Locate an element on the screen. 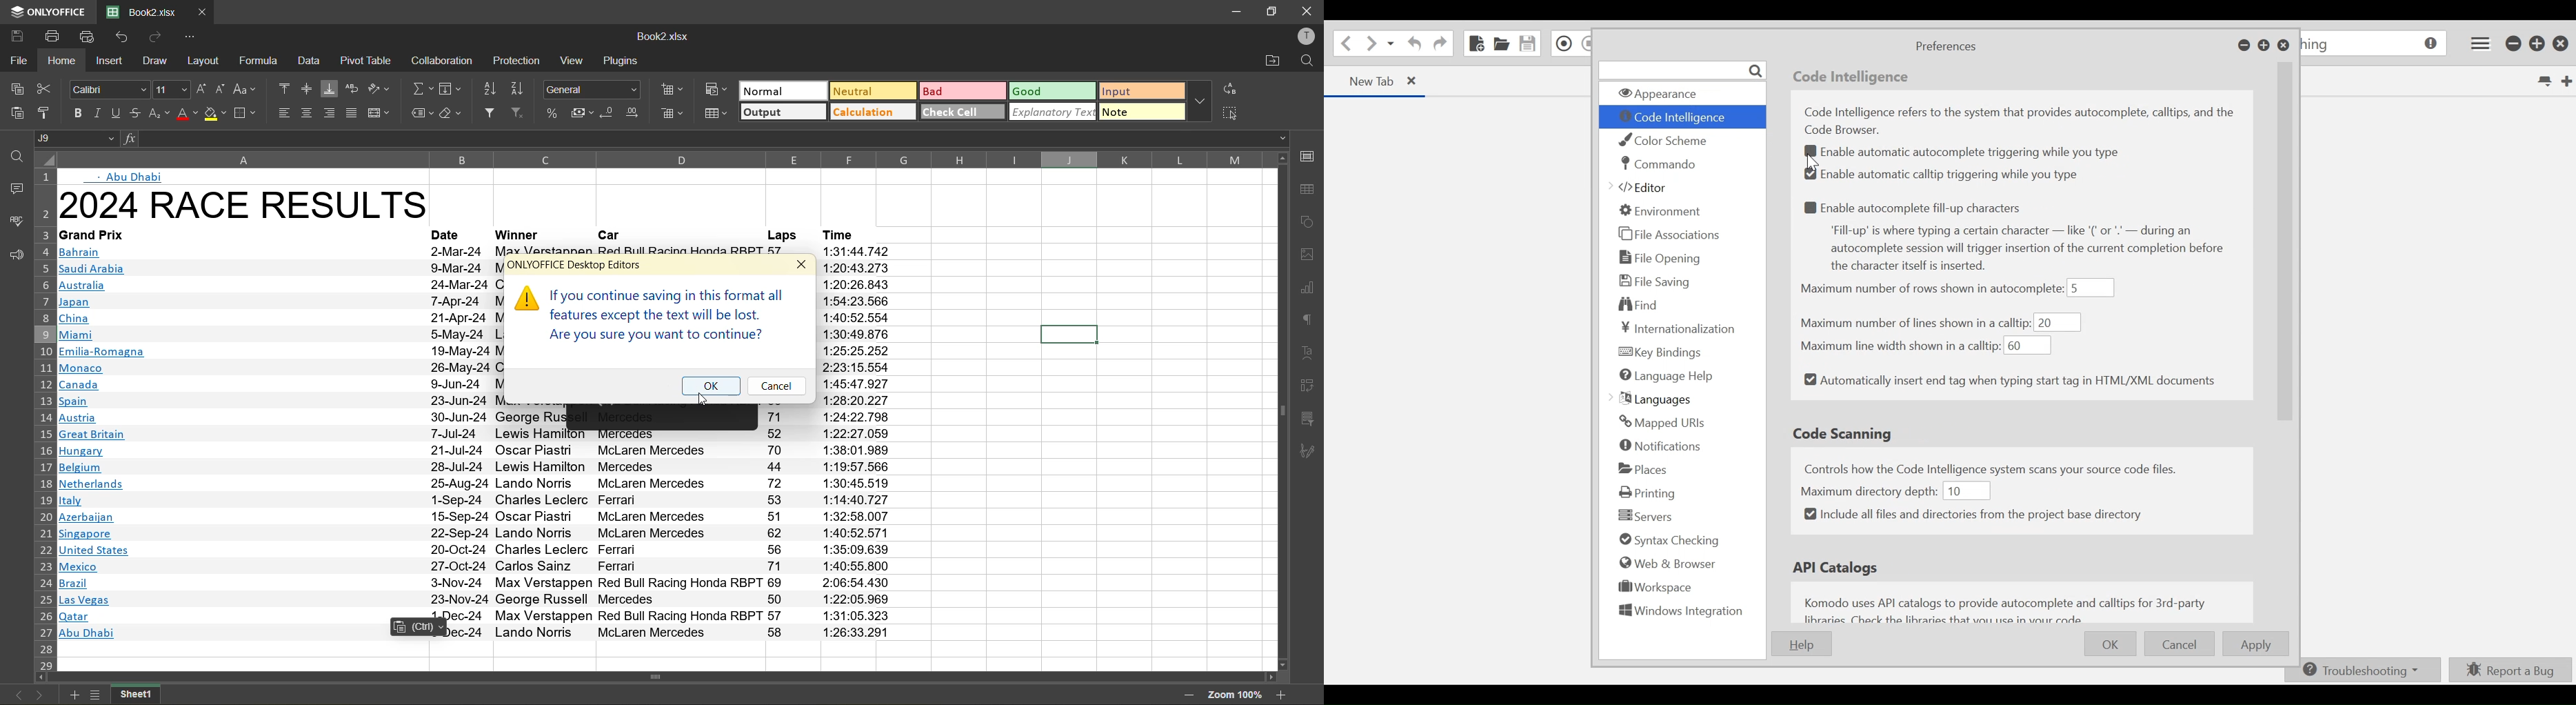  justified is located at coordinates (352, 113).